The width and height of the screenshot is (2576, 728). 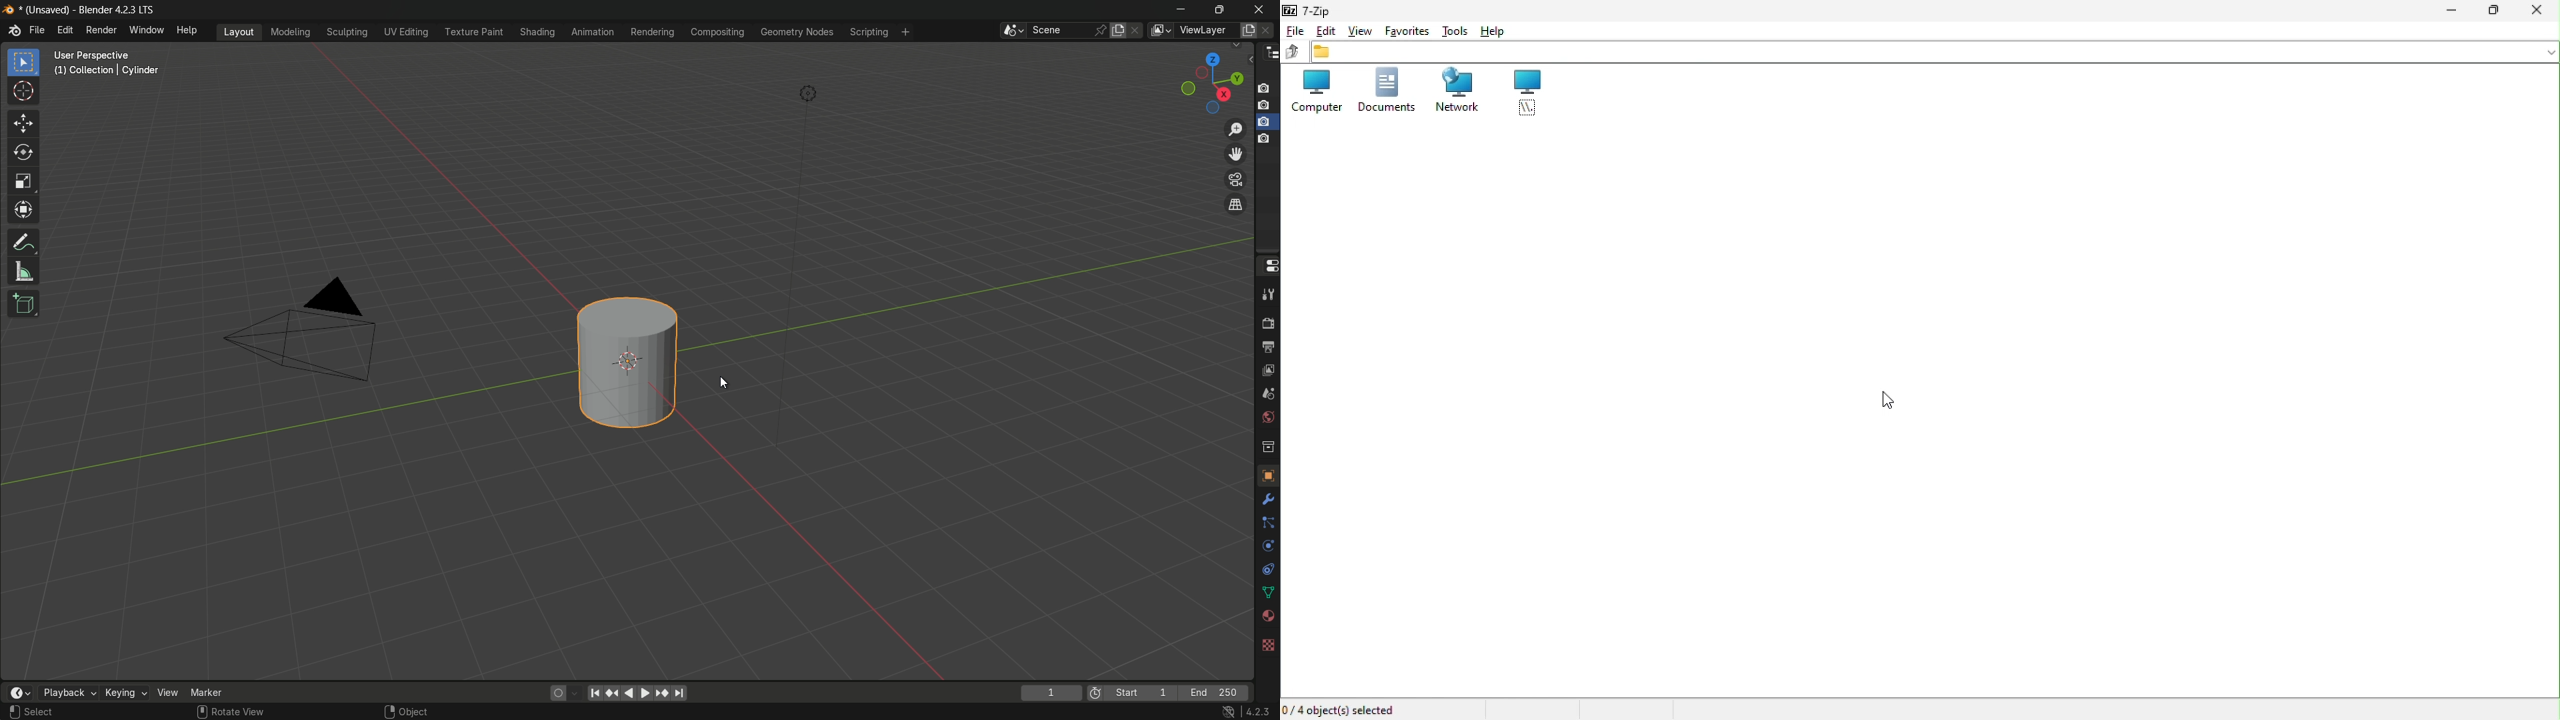 What do you see at coordinates (25, 63) in the screenshot?
I see `select box` at bounding box center [25, 63].